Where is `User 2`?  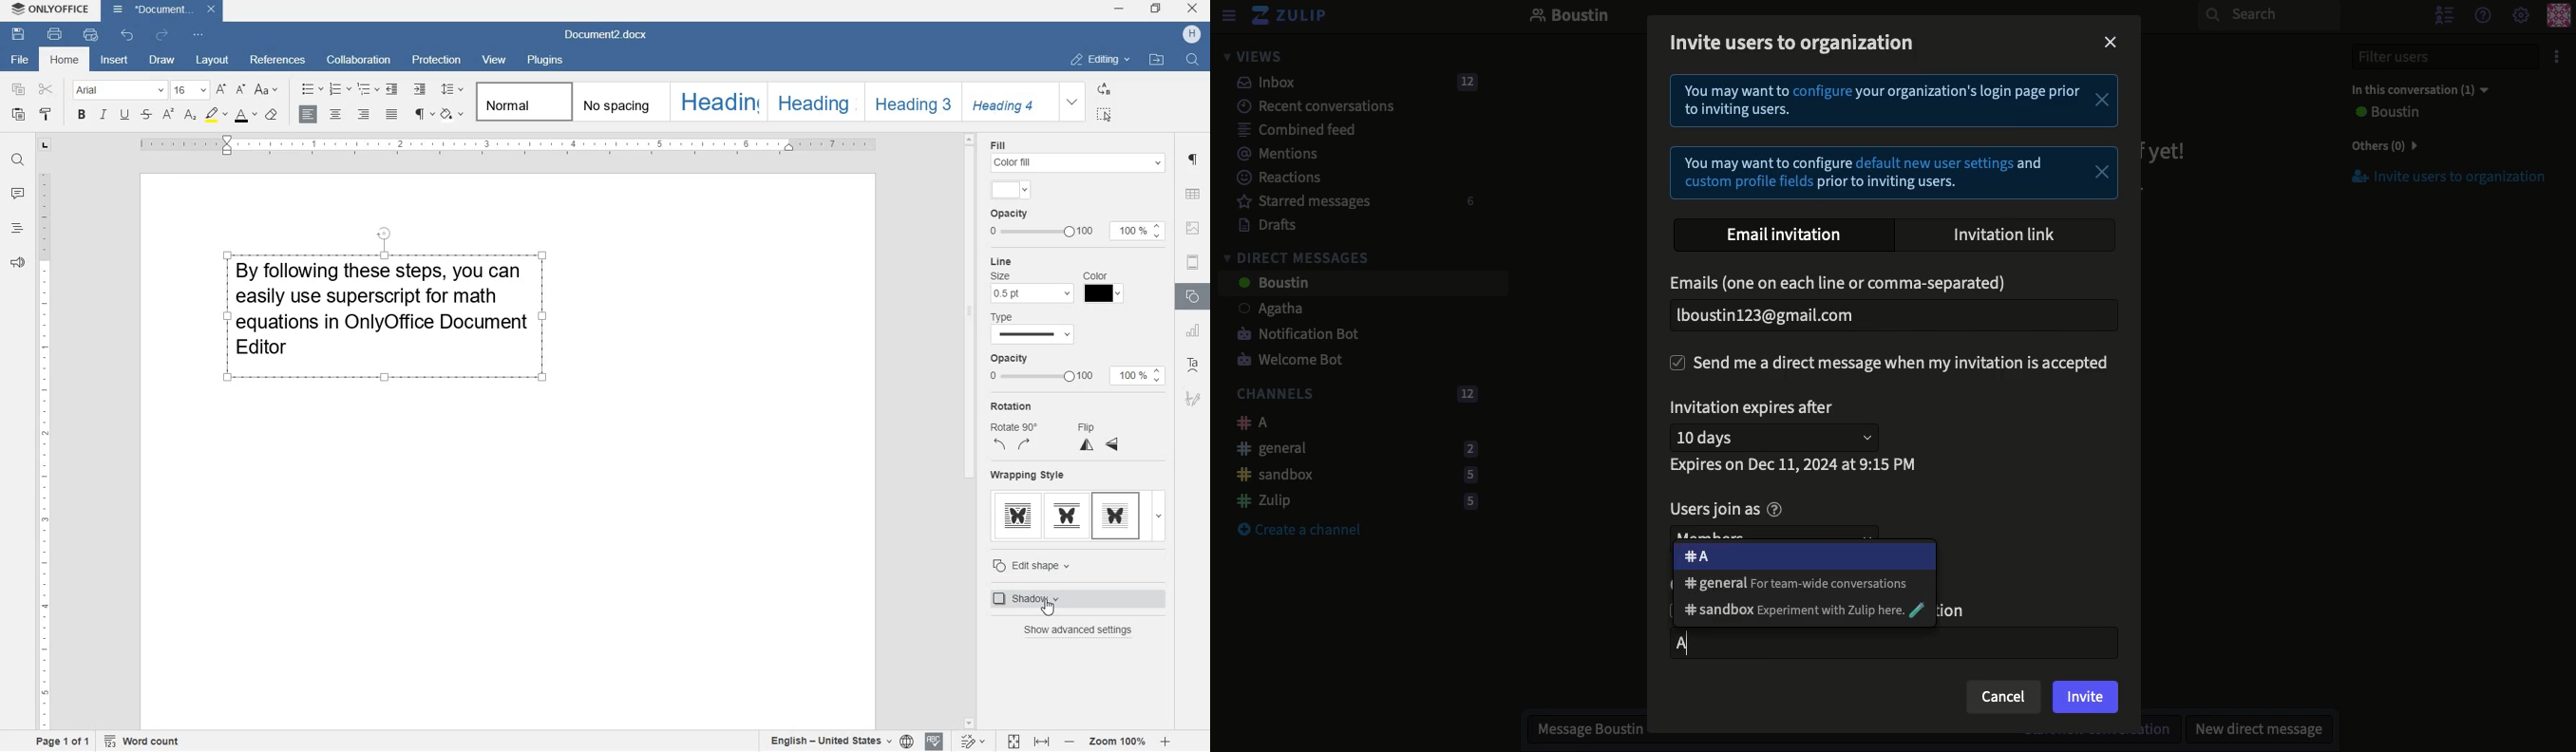 User 2 is located at coordinates (1272, 284).